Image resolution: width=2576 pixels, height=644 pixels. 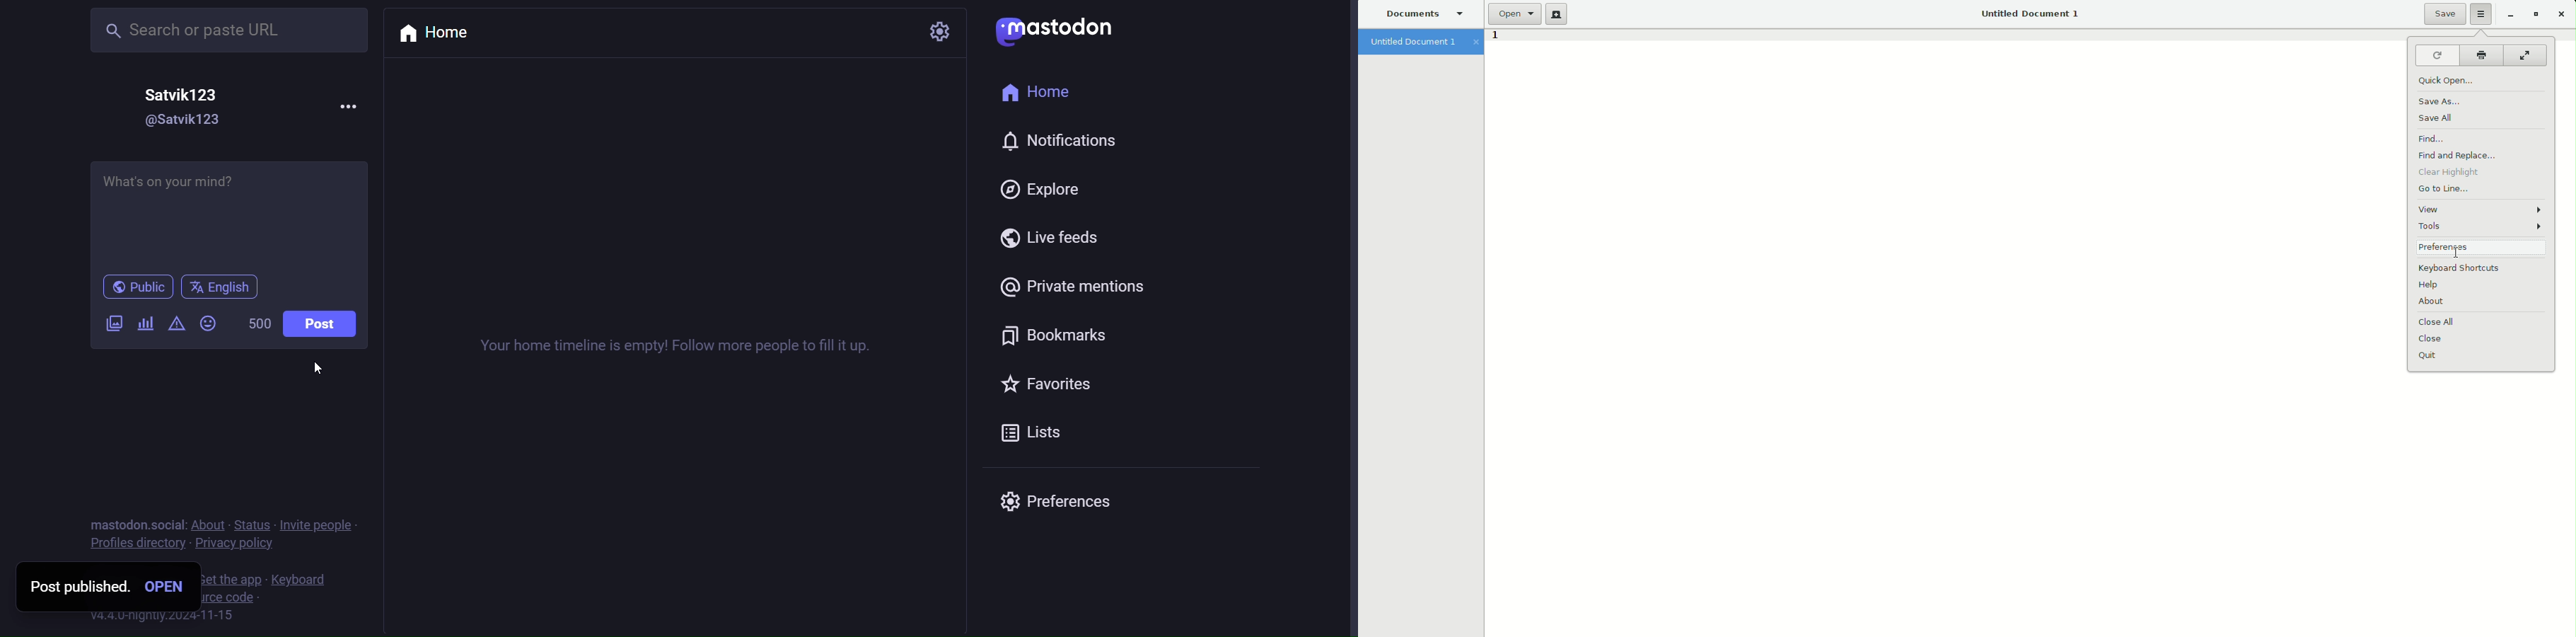 I want to click on setting, so click(x=939, y=31).